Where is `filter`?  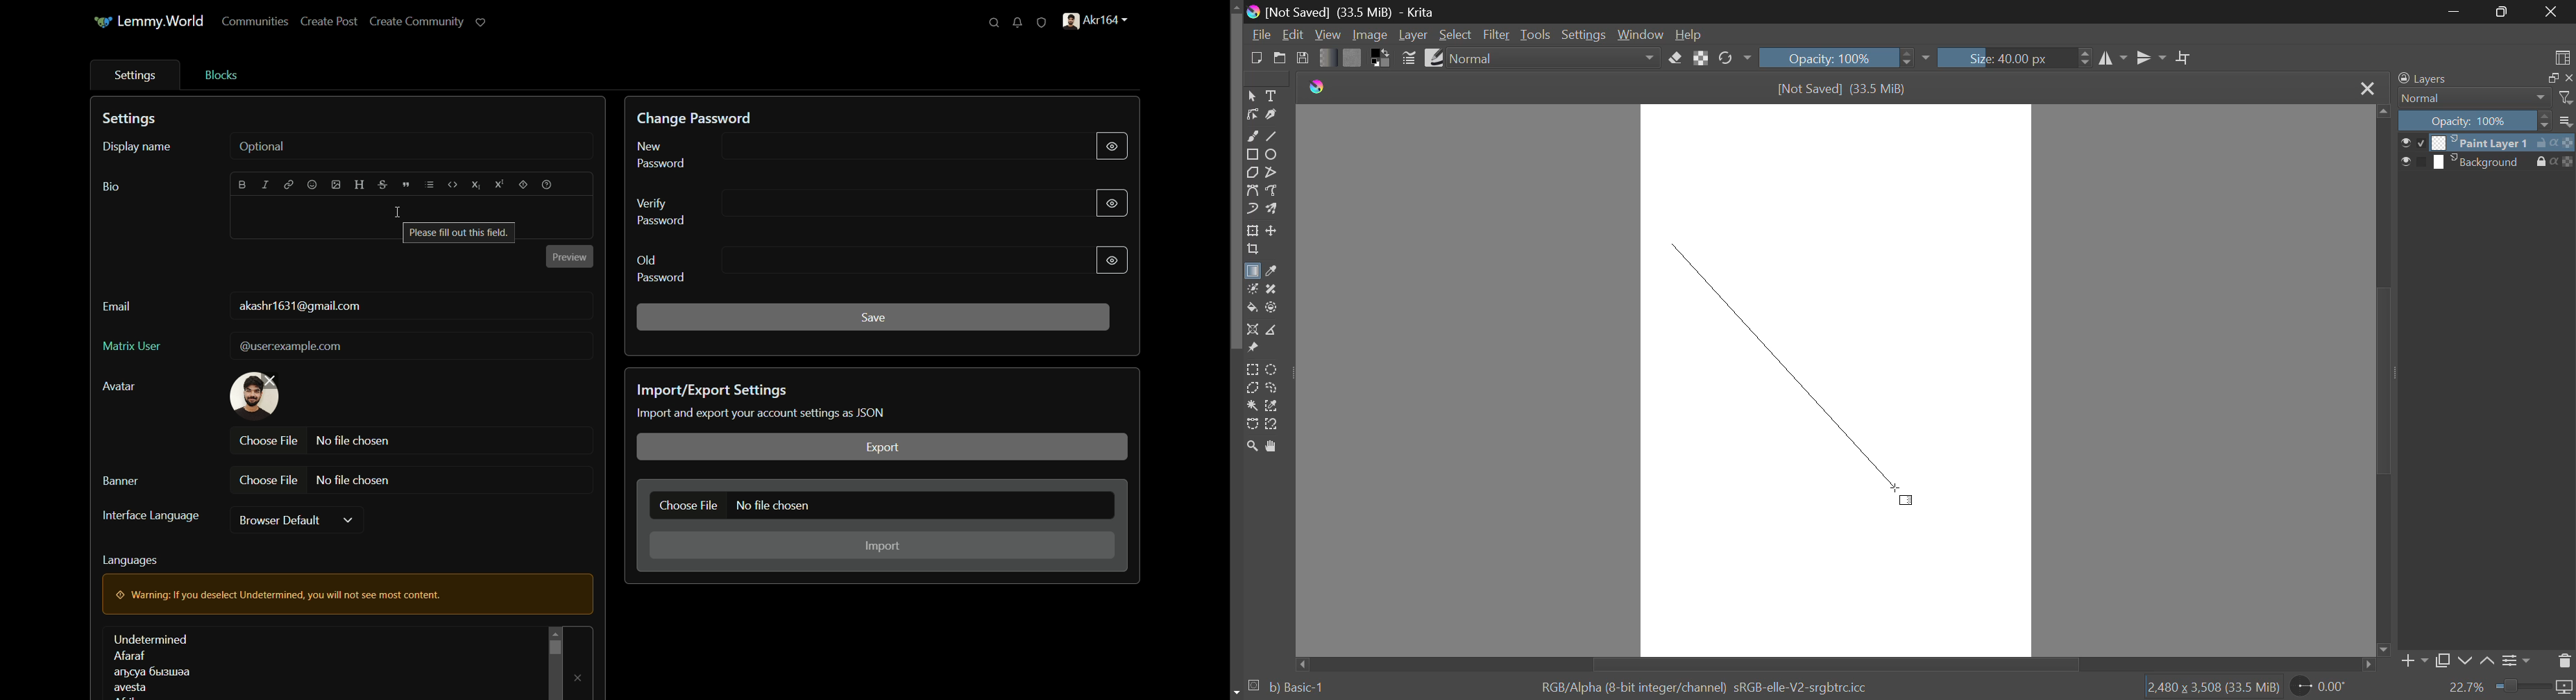 filter is located at coordinates (2567, 98).